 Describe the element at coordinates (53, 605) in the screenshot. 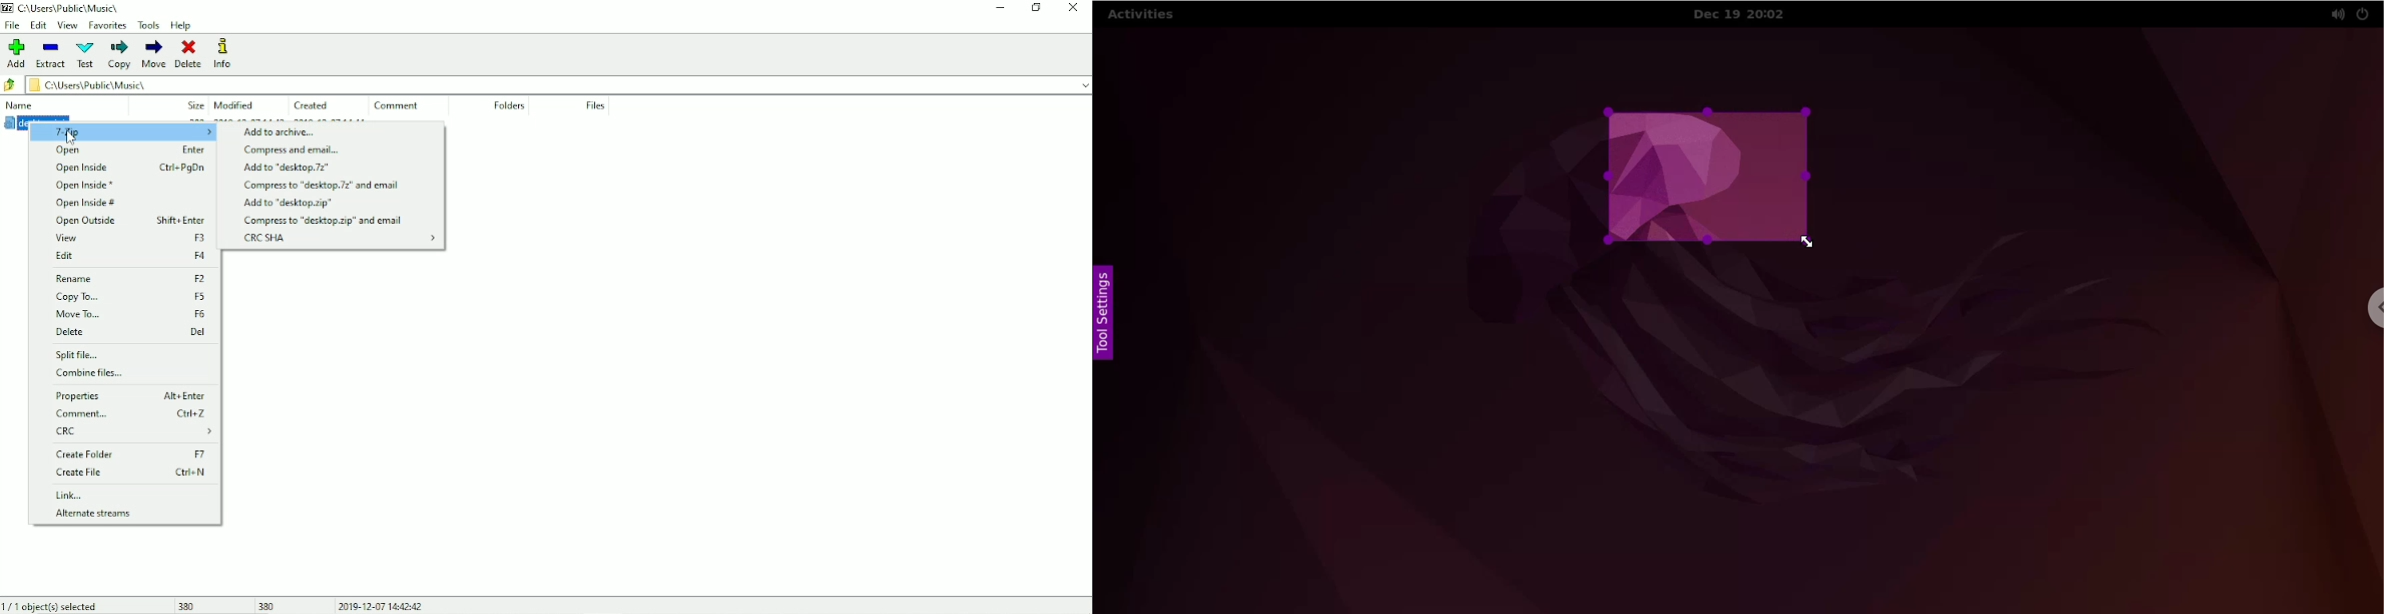

I see `1/1 object(s) selected` at that location.